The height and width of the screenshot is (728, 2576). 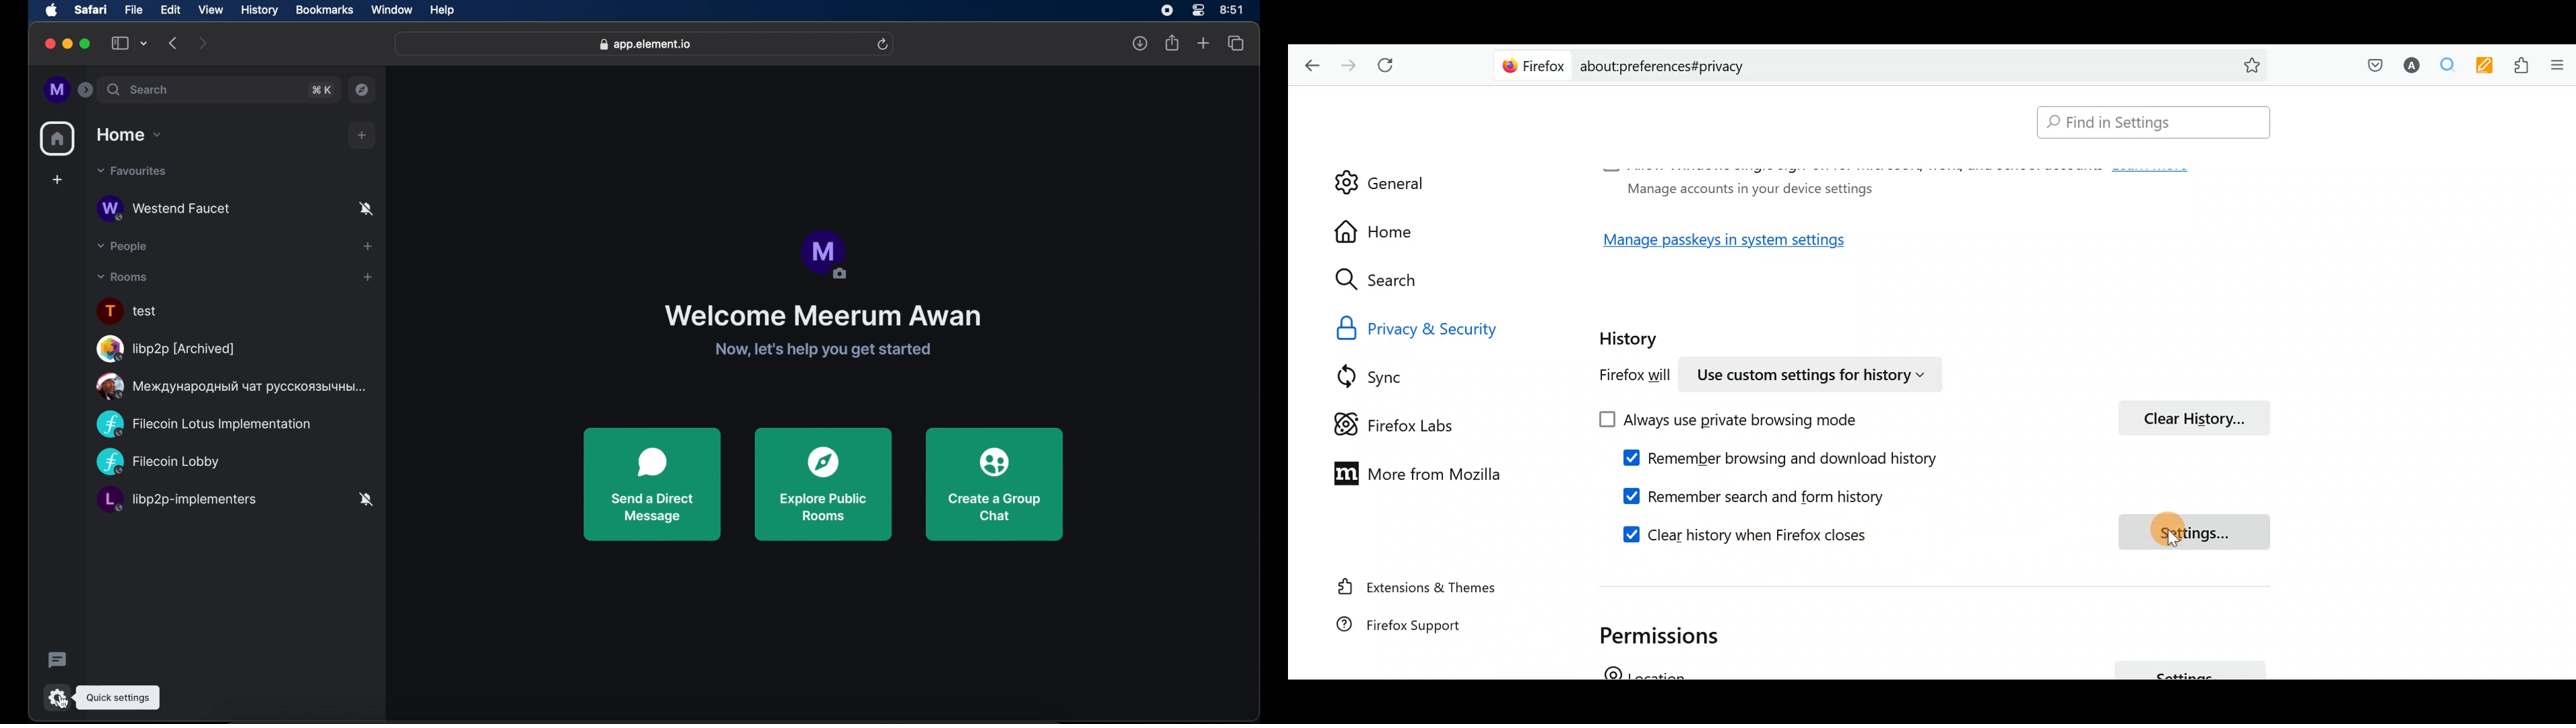 I want to click on edit, so click(x=171, y=11).